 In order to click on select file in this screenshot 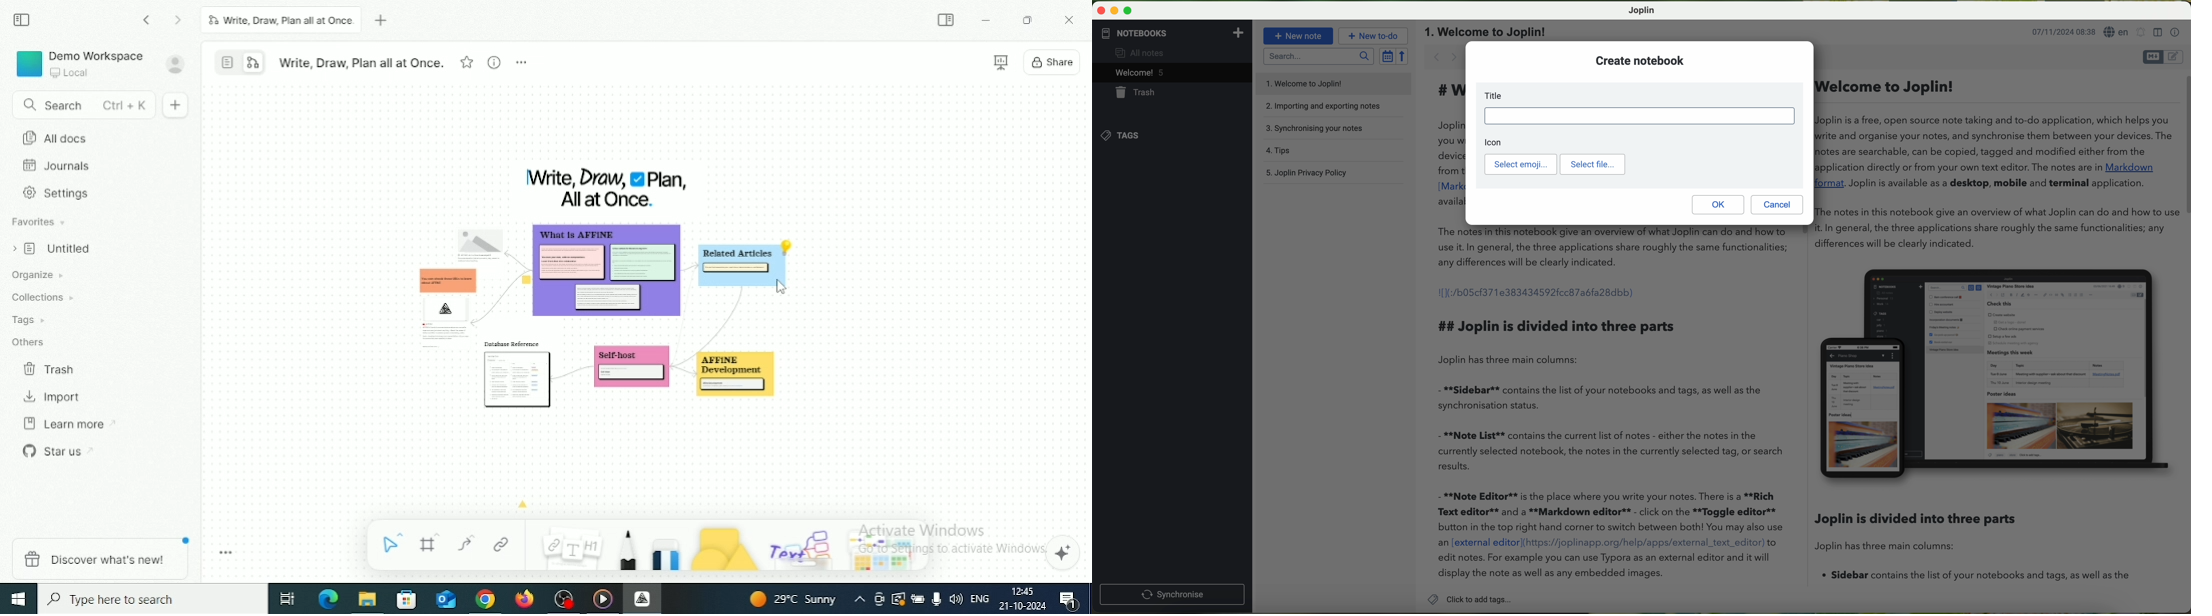, I will do `click(1592, 165)`.